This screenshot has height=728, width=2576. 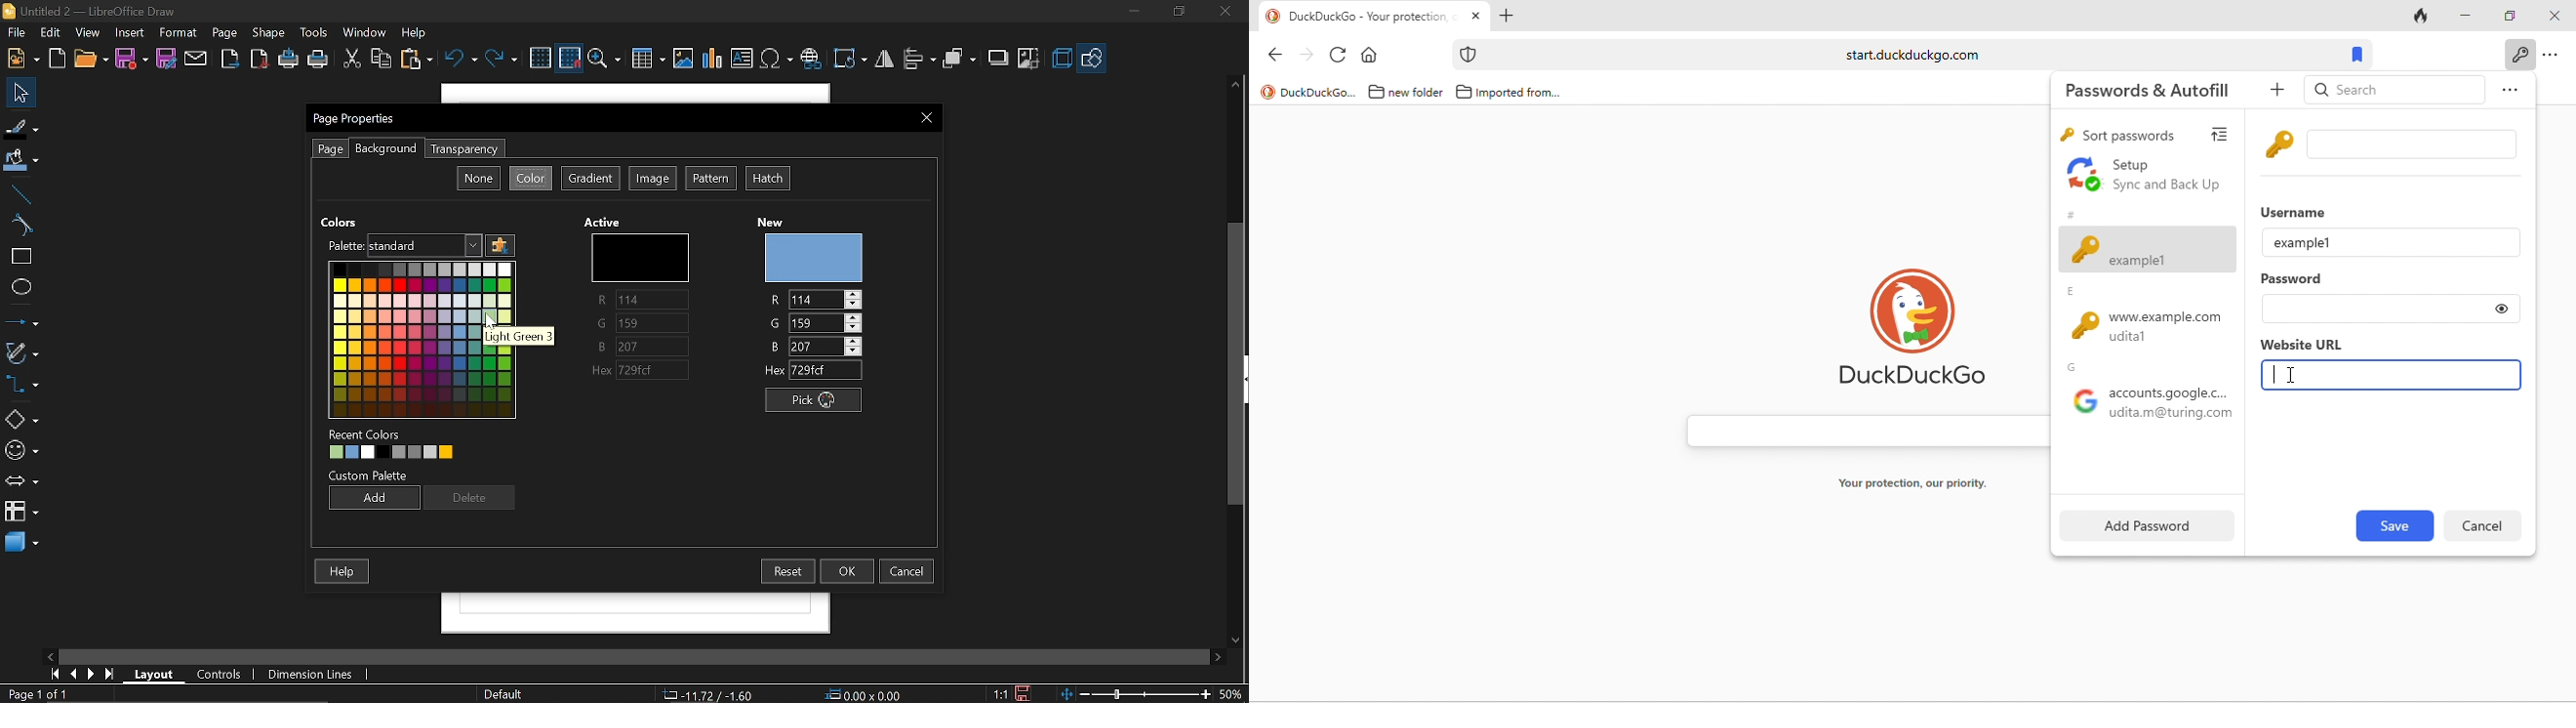 What do you see at coordinates (427, 454) in the screenshot?
I see `Recent colors` at bounding box center [427, 454].